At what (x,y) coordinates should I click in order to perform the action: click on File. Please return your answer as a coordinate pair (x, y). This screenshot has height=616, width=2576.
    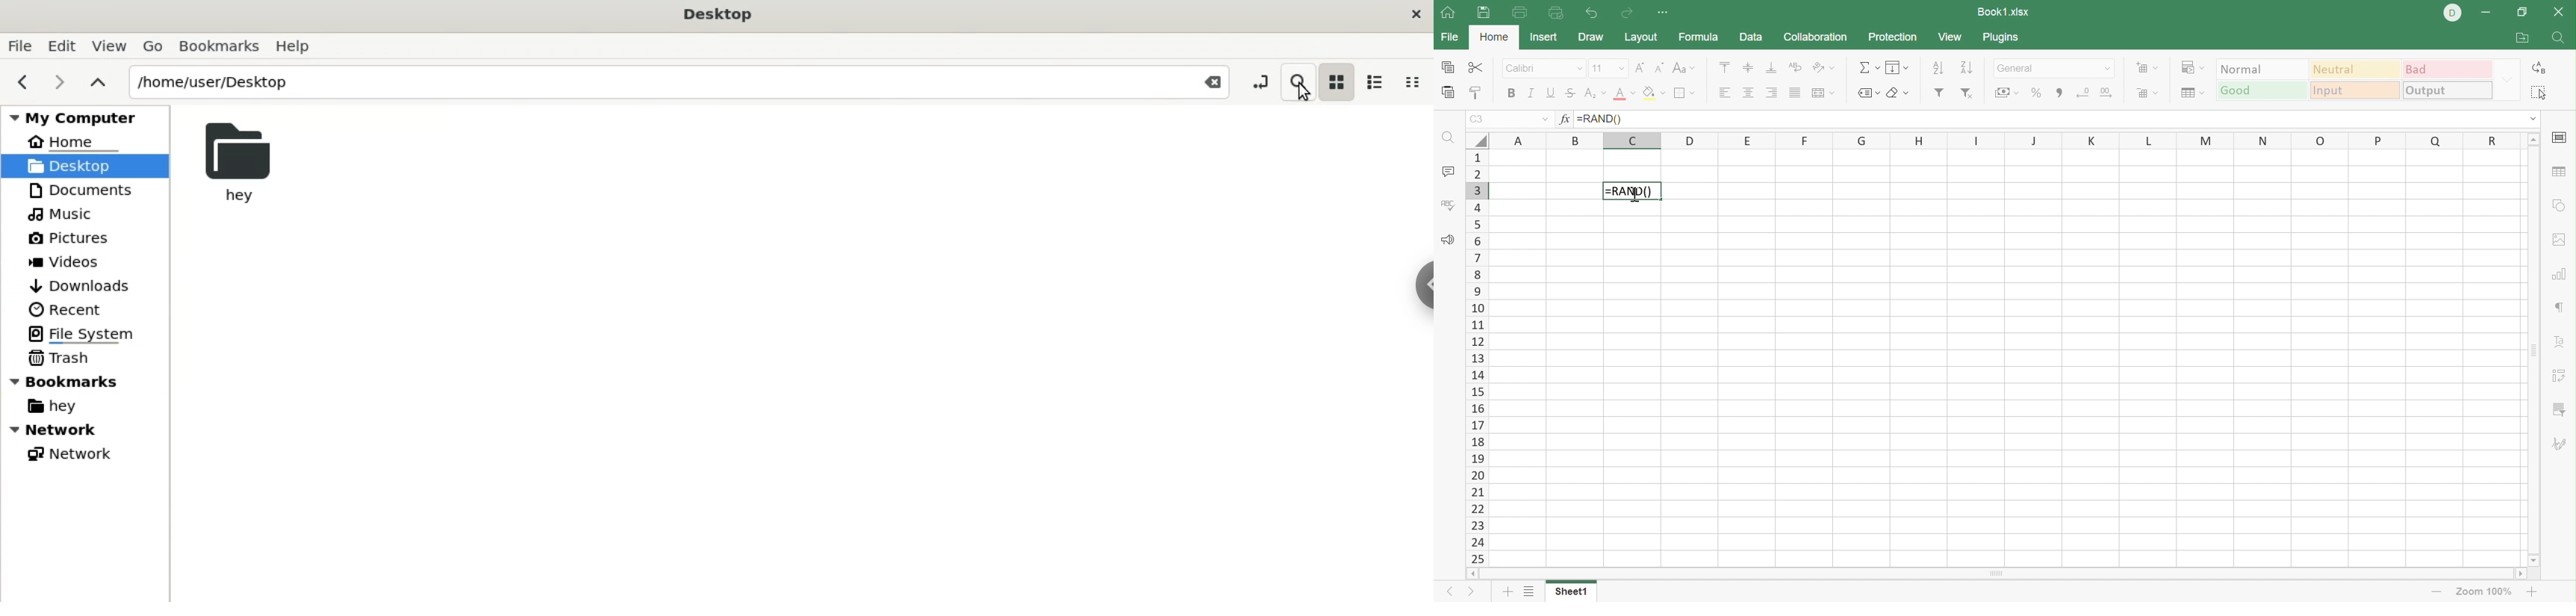
    Looking at the image, I should click on (19, 45).